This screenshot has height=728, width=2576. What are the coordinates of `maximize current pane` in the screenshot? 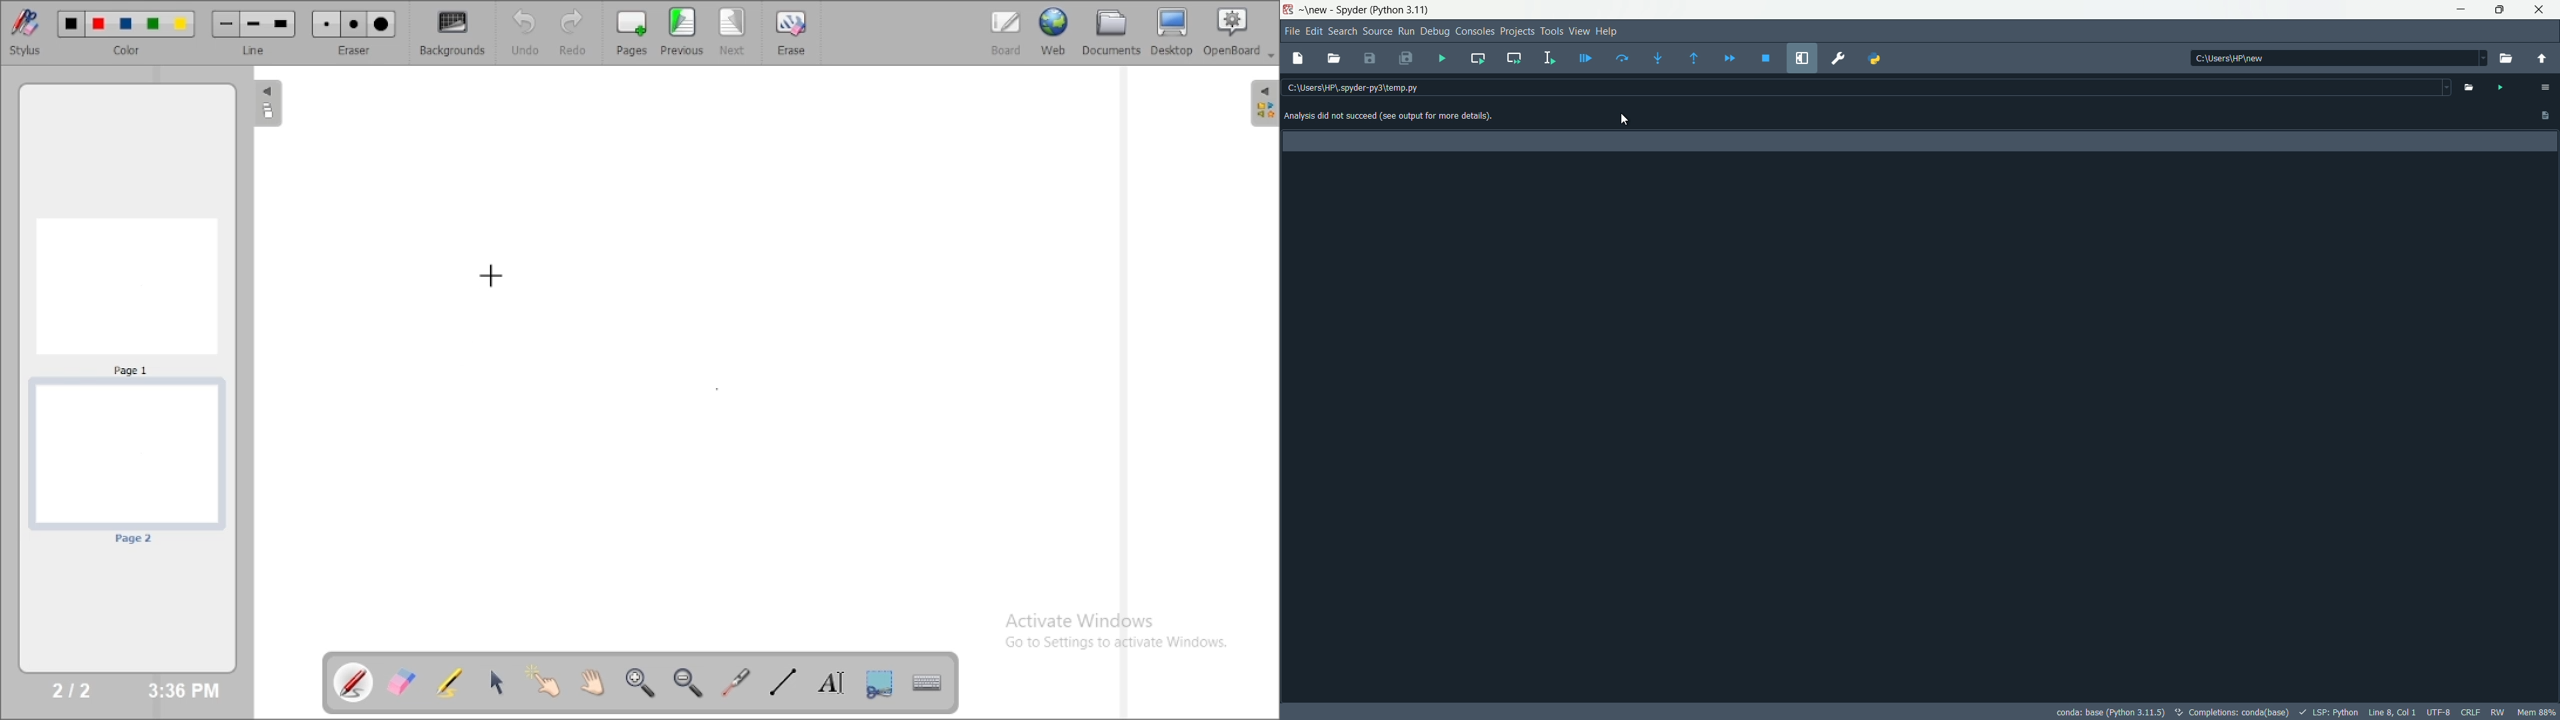 It's located at (1801, 58).